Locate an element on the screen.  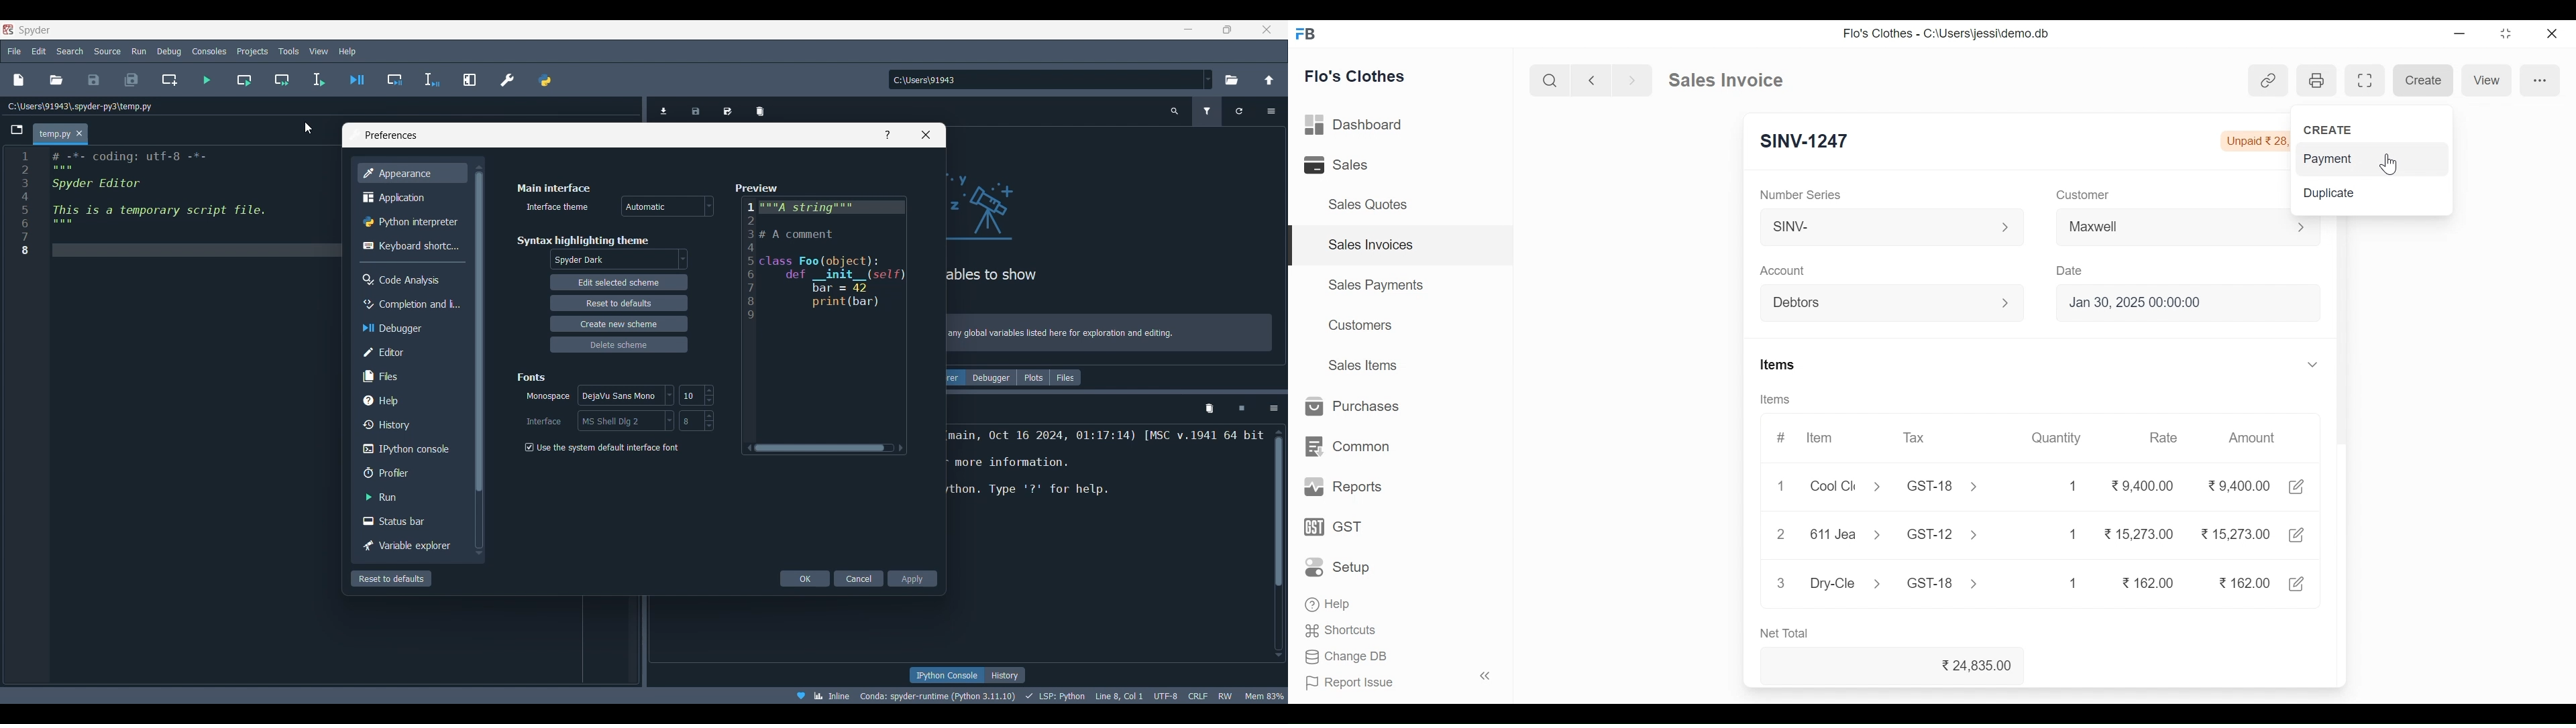
Jan 30, 2025 00:00:00 is located at coordinates (2190, 302).